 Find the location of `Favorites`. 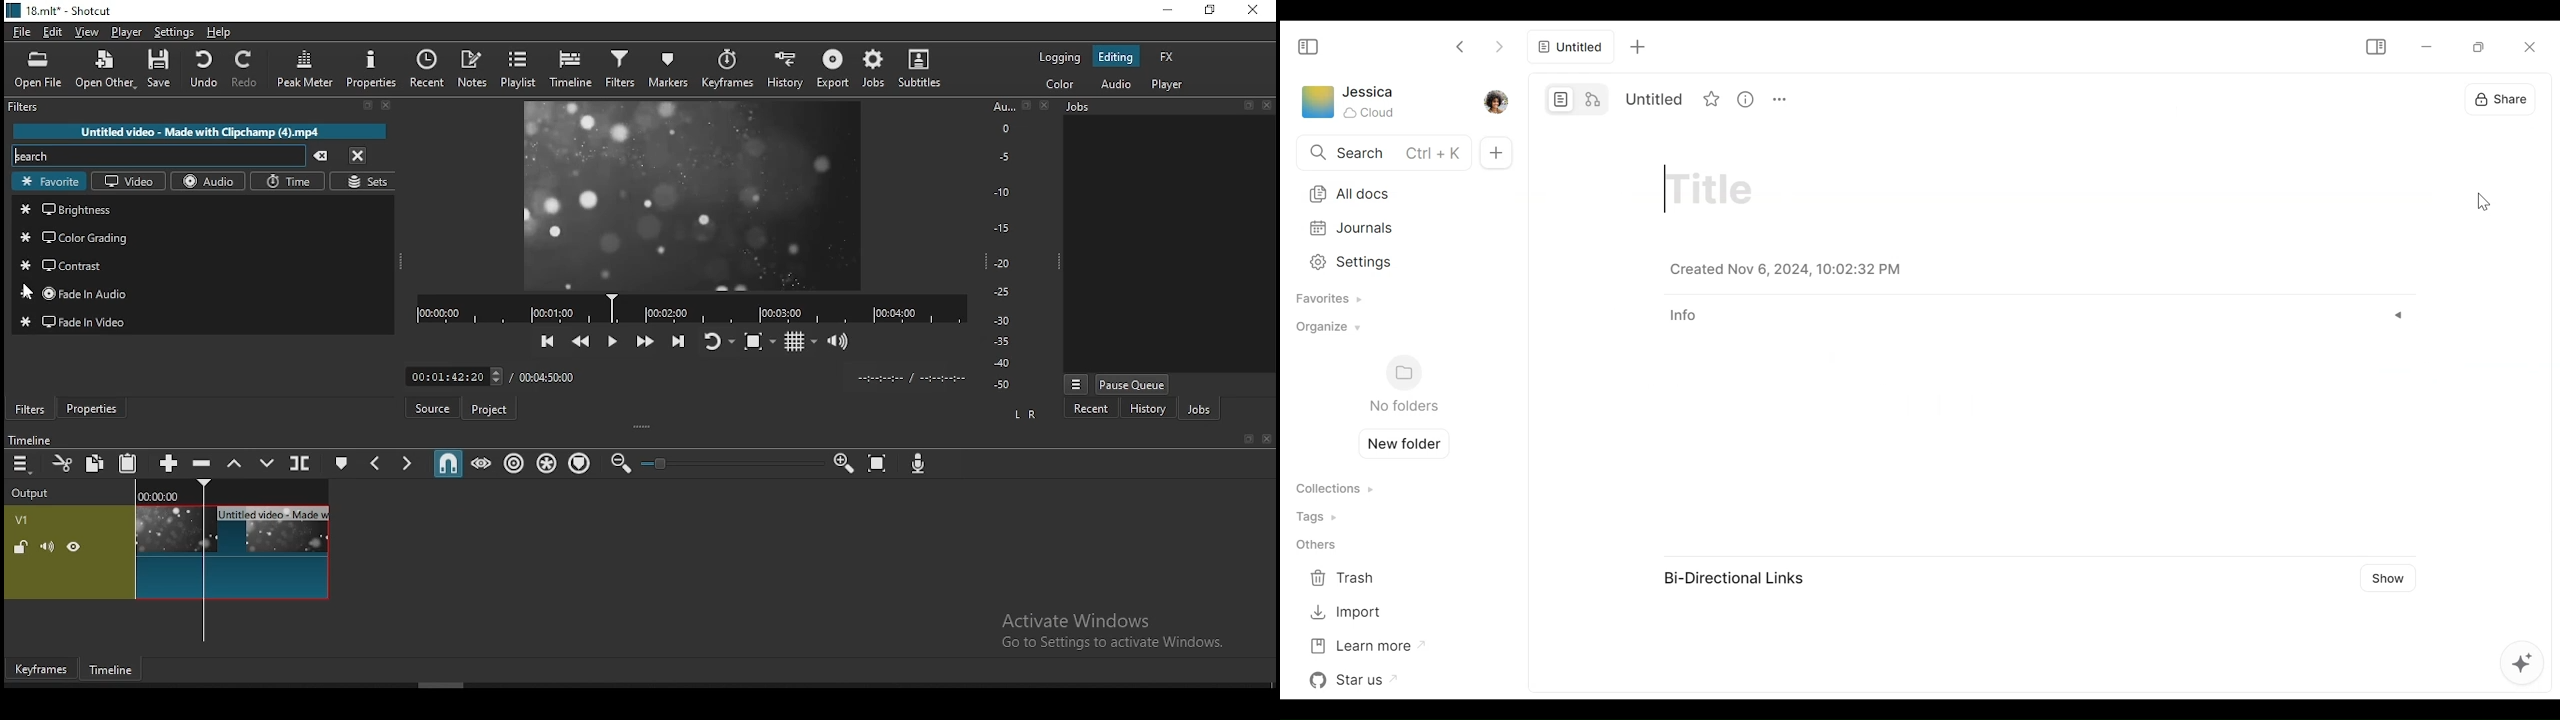

Favorites is located at coordinates (1324, 300).